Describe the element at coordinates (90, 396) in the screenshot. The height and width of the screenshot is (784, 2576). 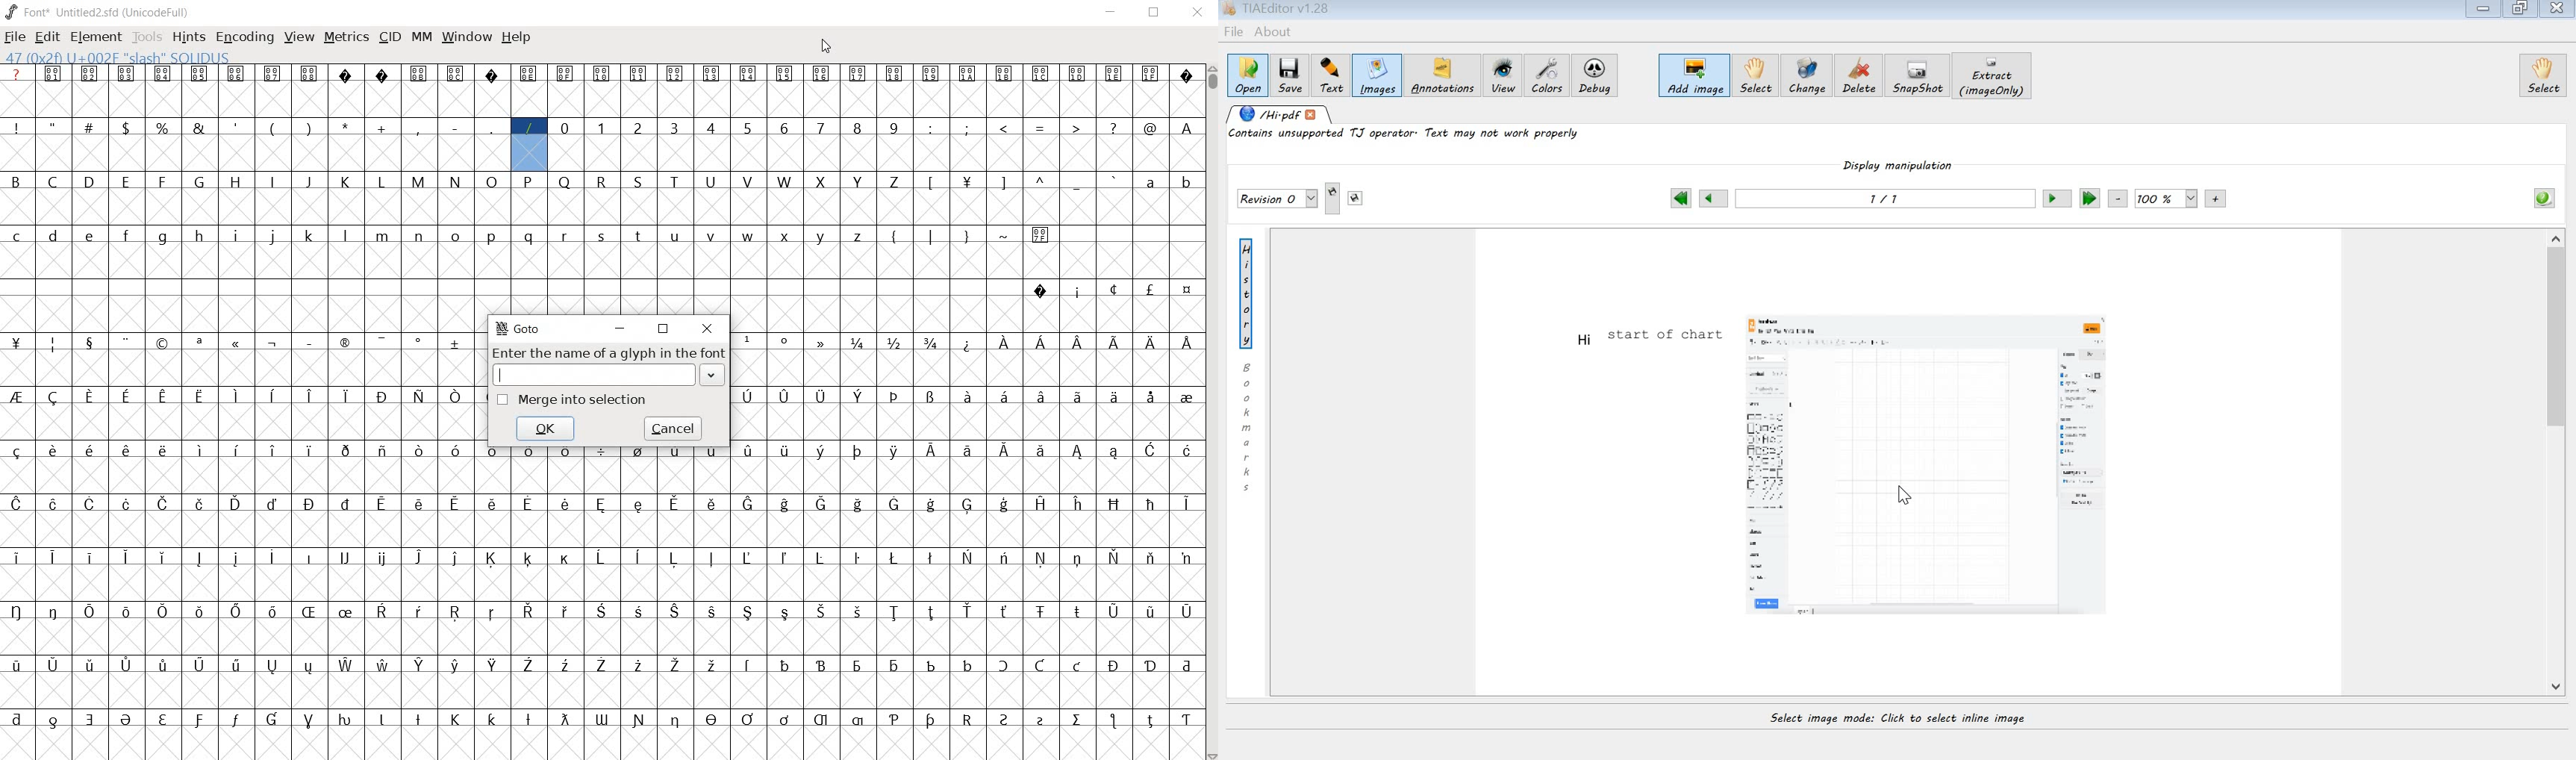
I see `glyph` at that location.